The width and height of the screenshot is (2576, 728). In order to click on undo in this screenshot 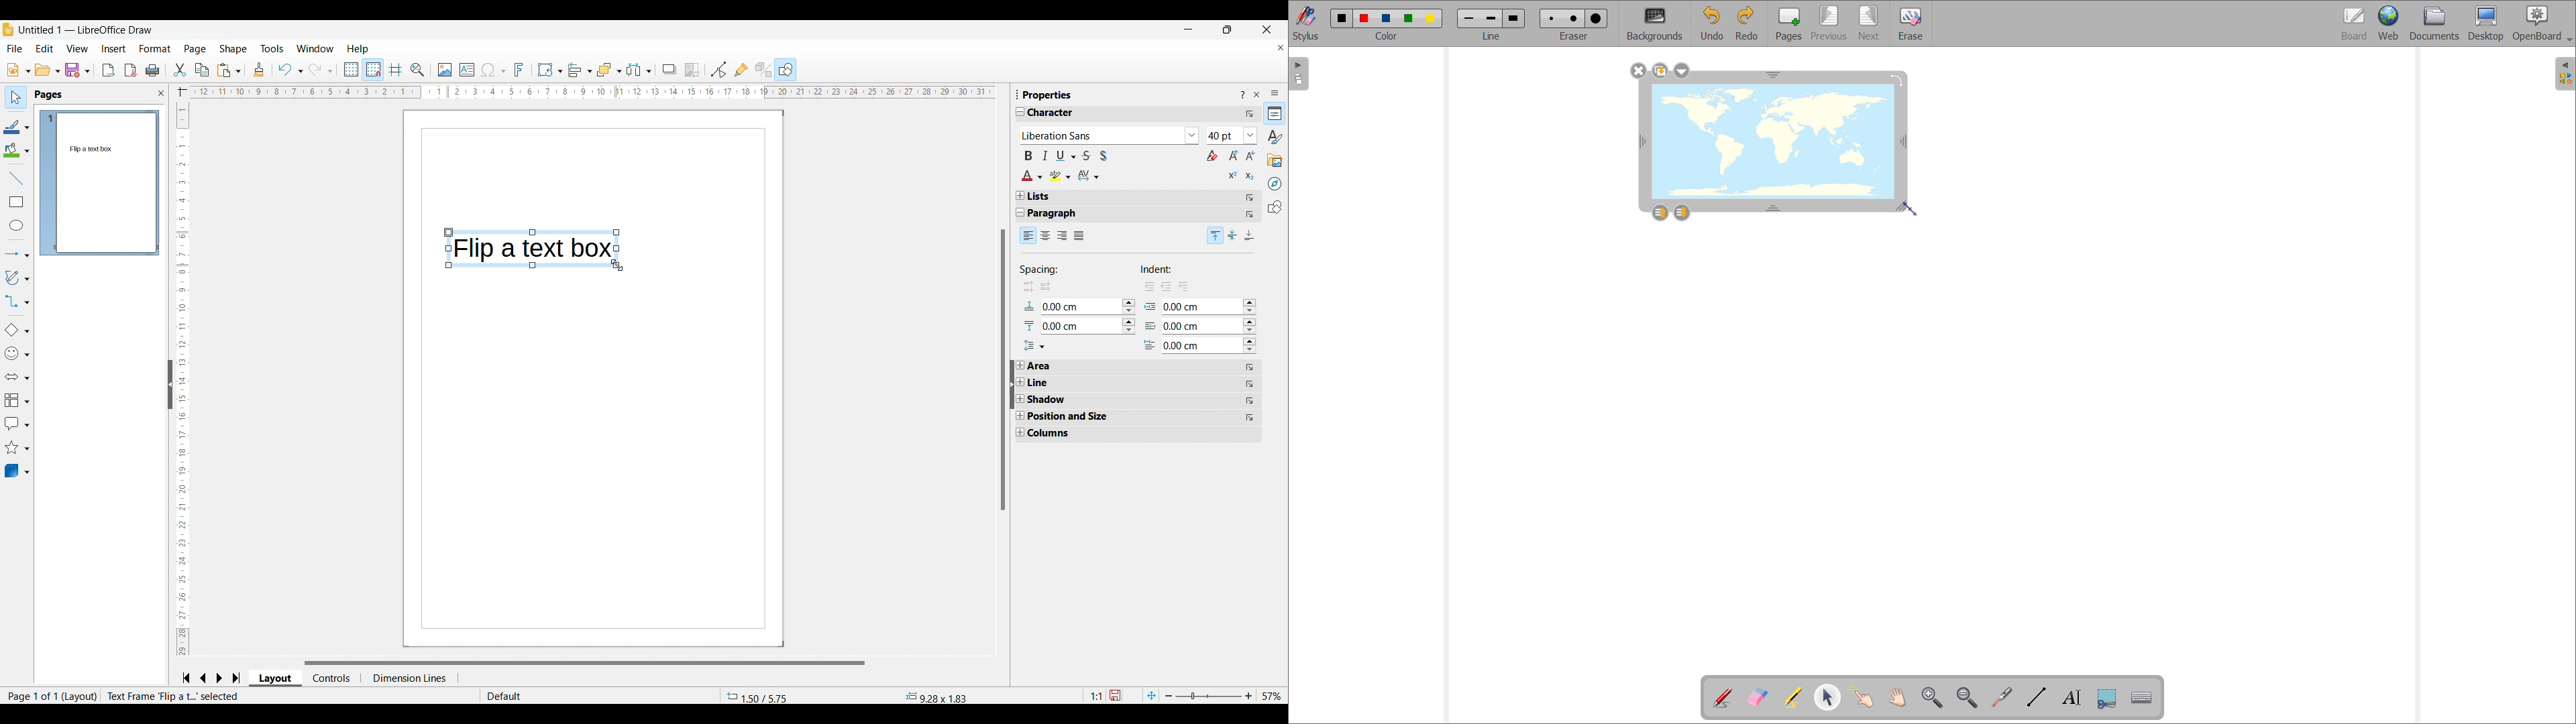, I will do `click(1711, 23)`.